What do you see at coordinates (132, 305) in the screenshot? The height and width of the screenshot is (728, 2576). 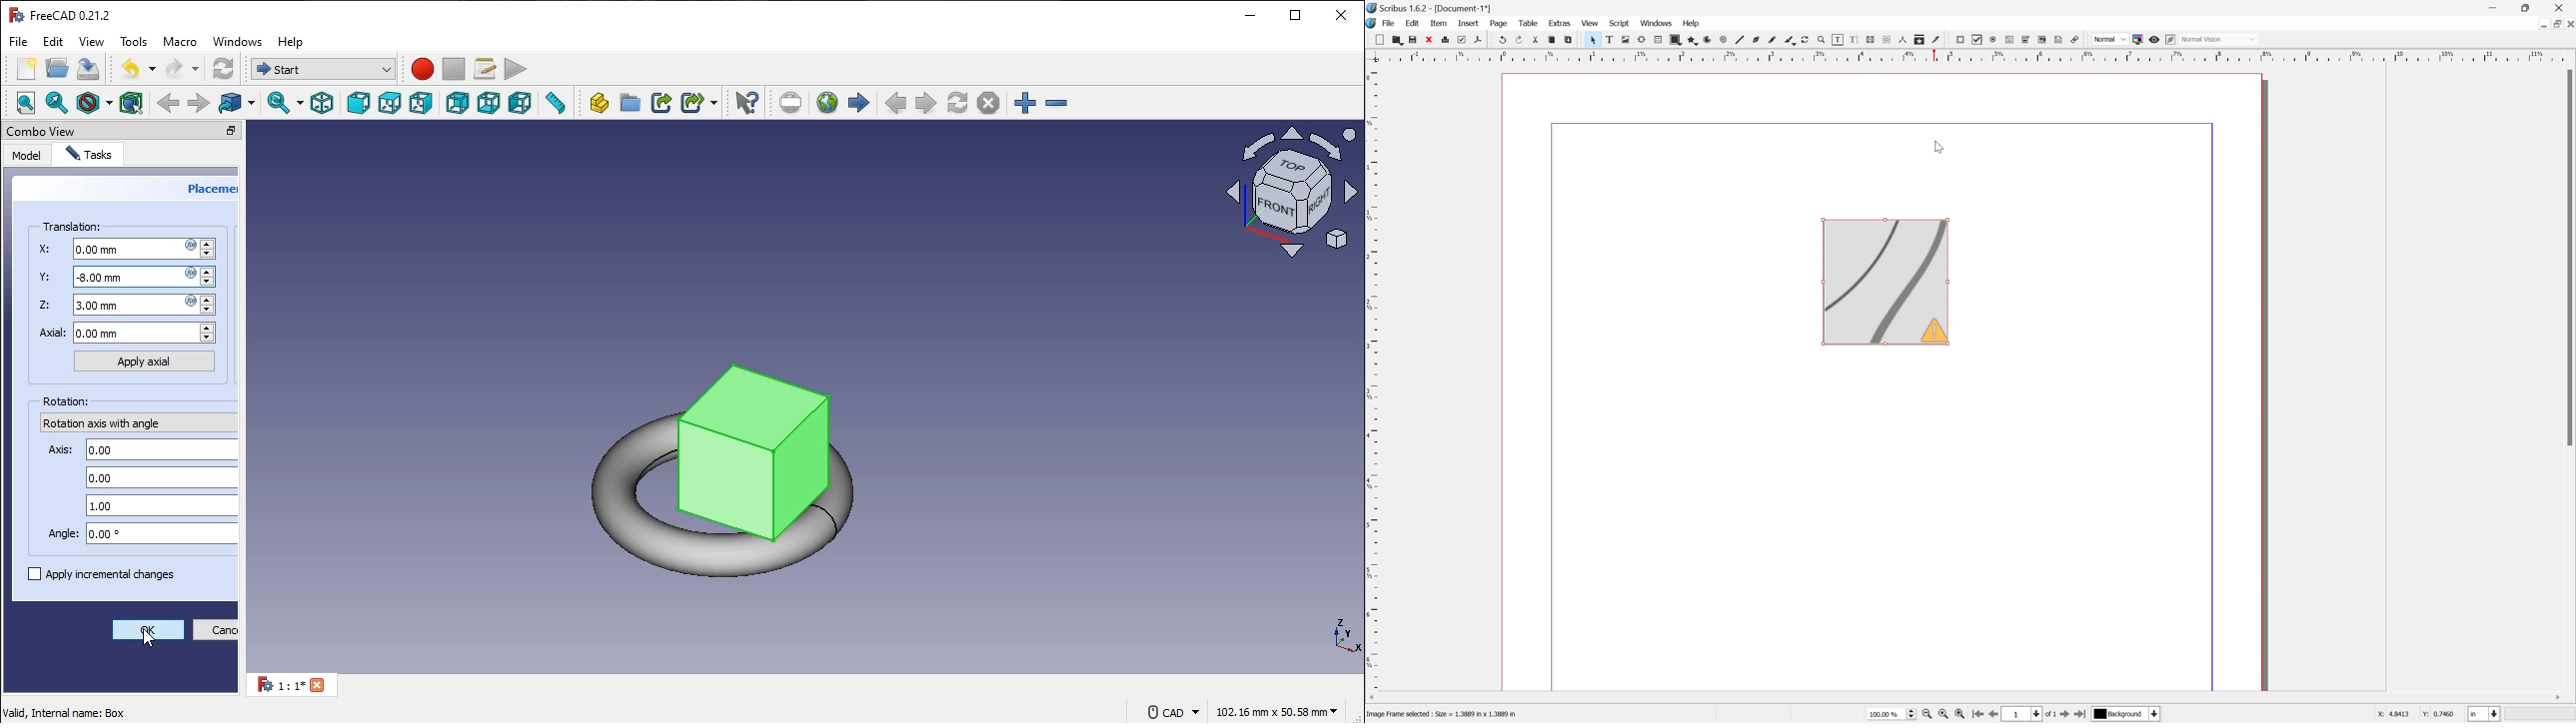 I see `Z` at bounding box center [132, 305].